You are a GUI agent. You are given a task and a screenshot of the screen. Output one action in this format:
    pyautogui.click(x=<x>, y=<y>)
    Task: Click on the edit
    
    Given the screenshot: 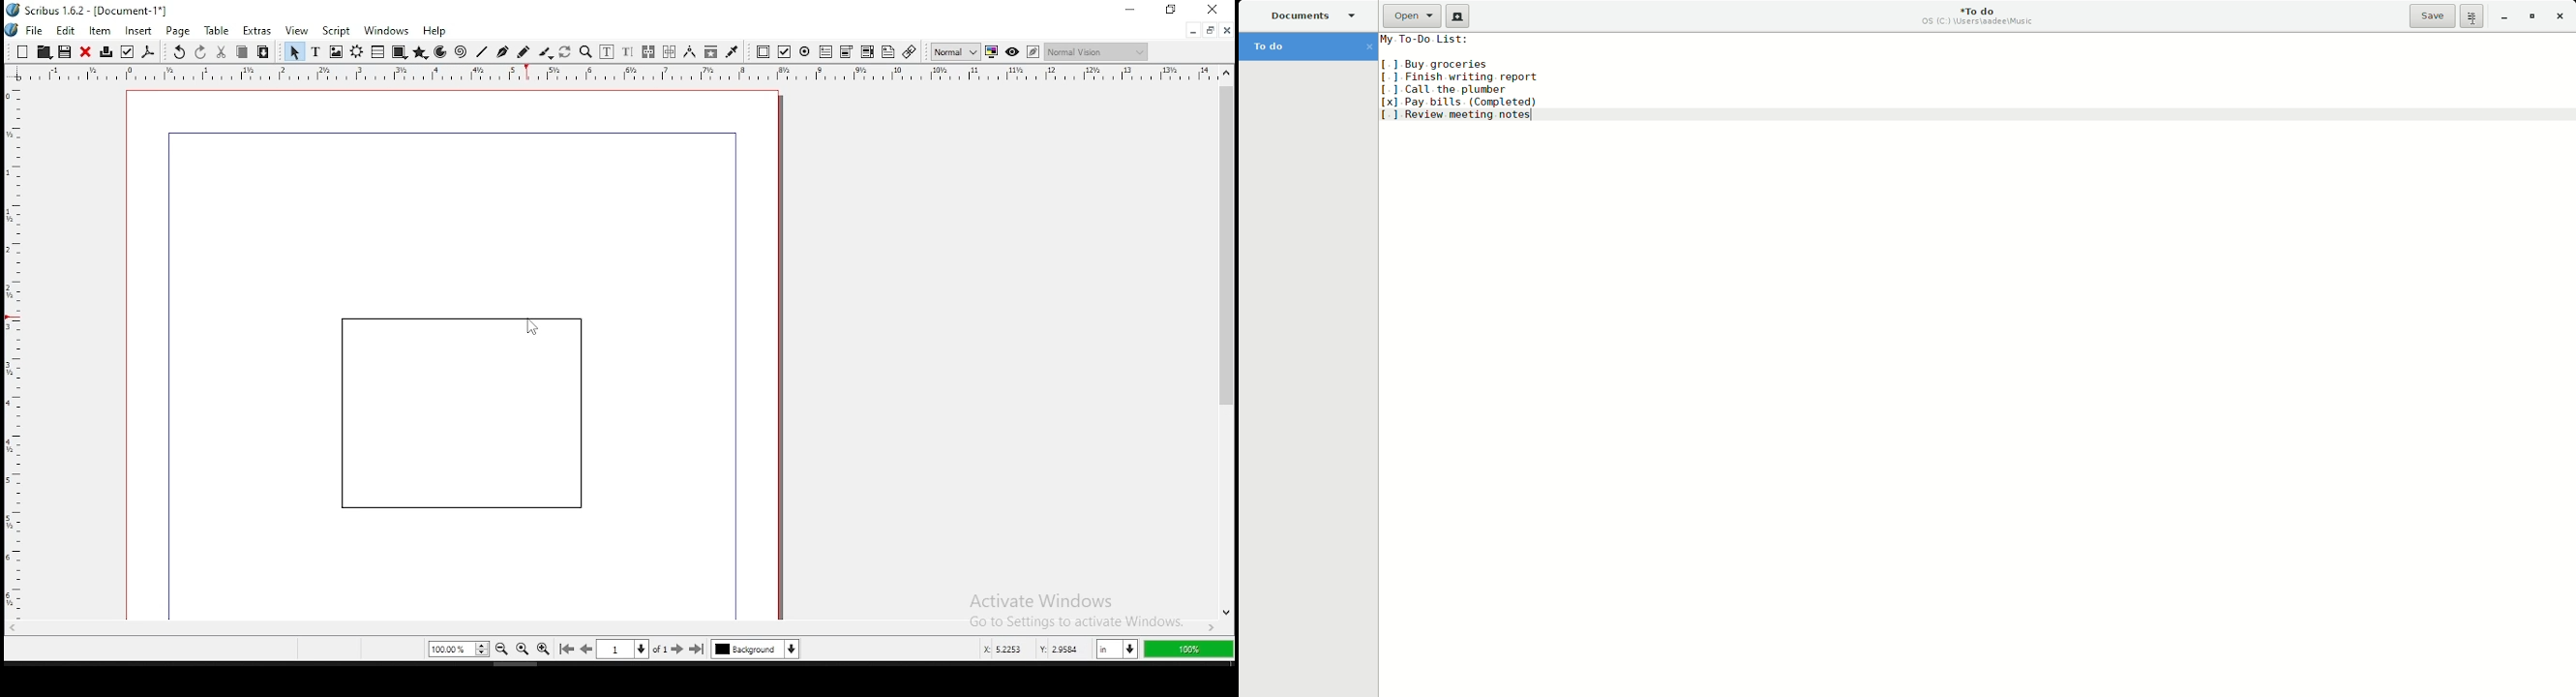 What is the action you would take?
    pyautogui.click(x=66, y=30)
    